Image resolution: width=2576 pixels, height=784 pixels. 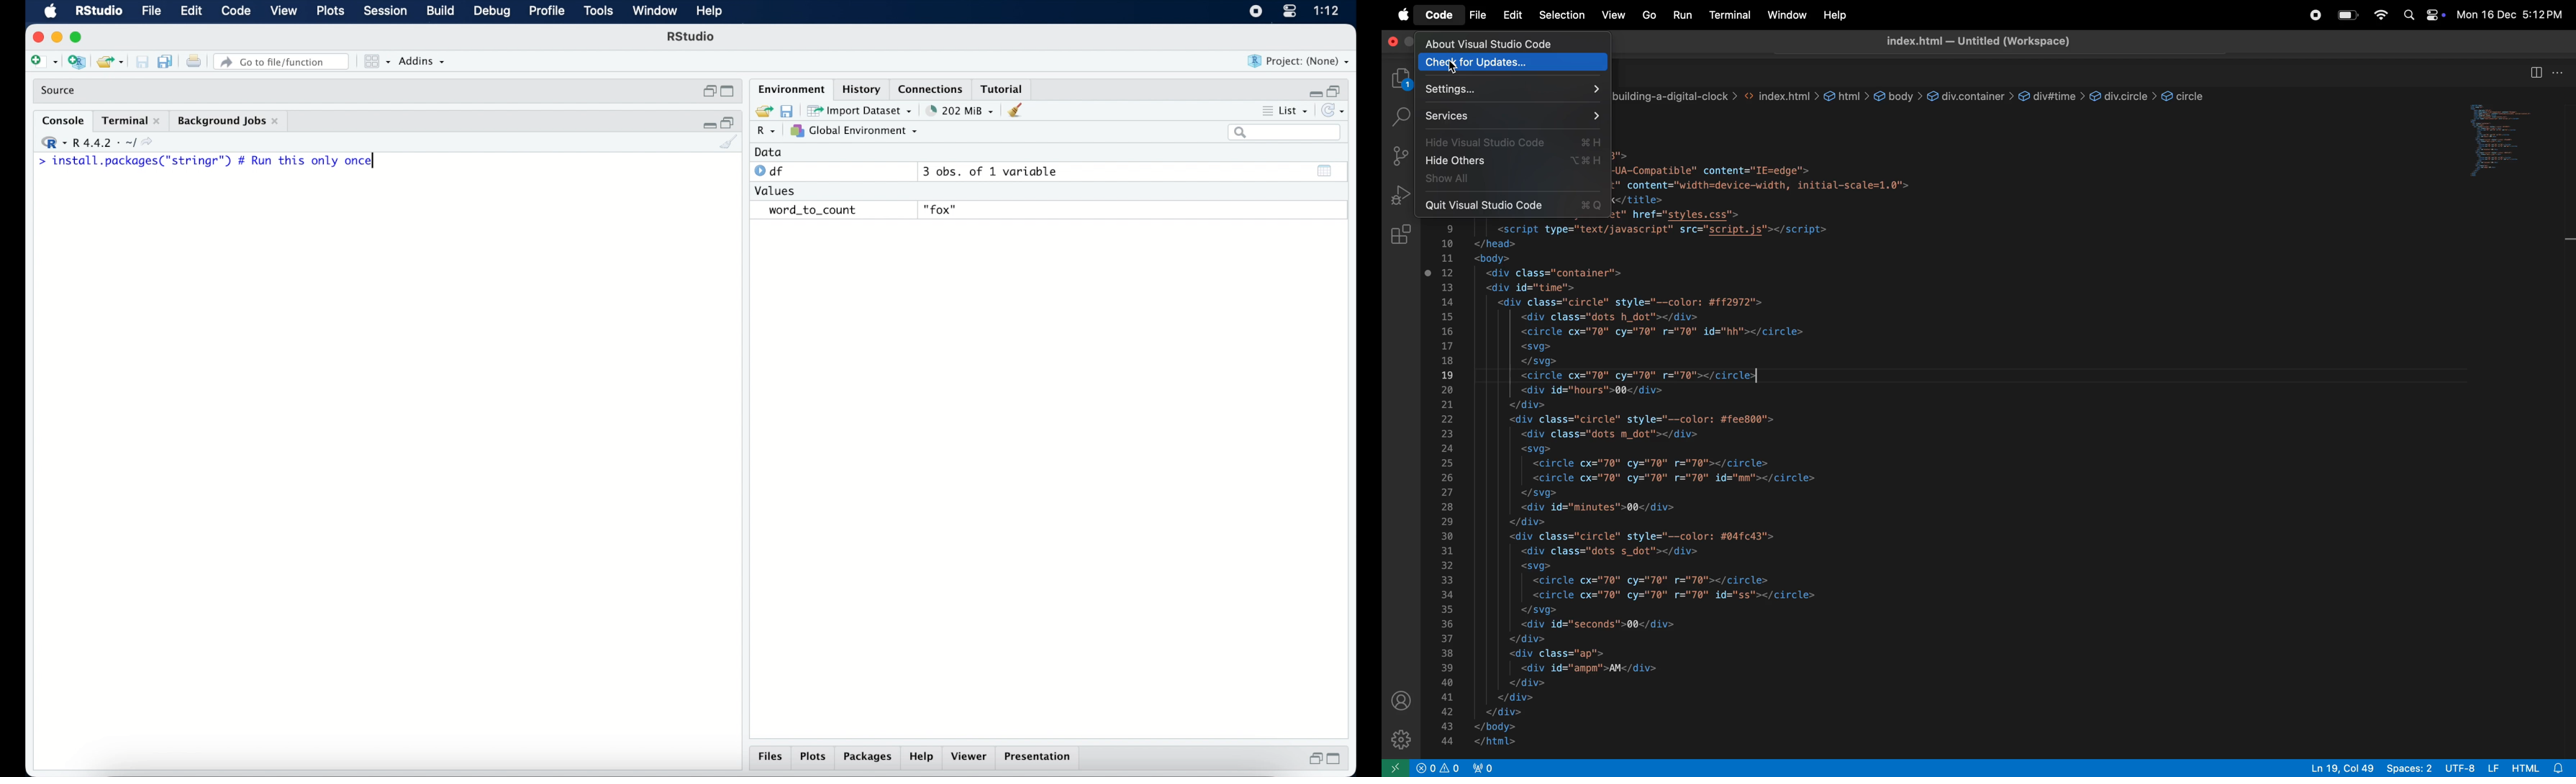 What do you see at coordinates (1256, 12) in the screenshot?
I see `screen recorder` at bounding box center [1256, 12].